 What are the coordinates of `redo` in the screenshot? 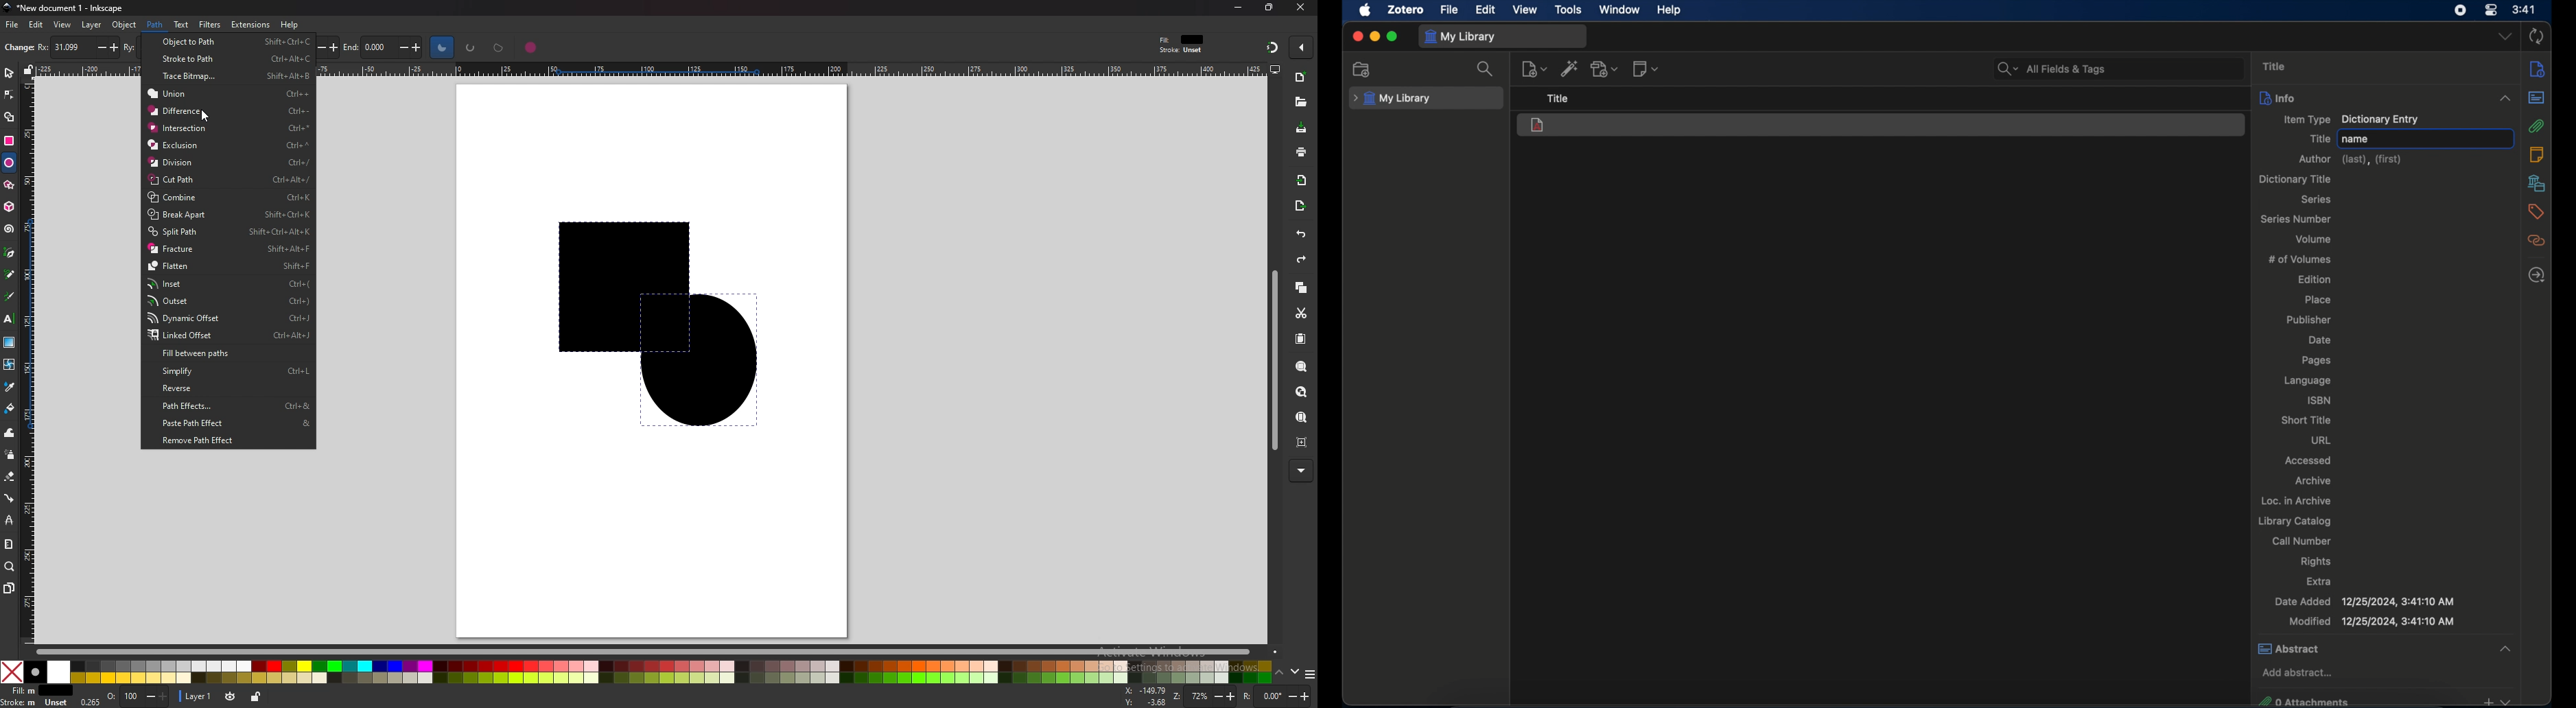 It's located at (1301, 259).